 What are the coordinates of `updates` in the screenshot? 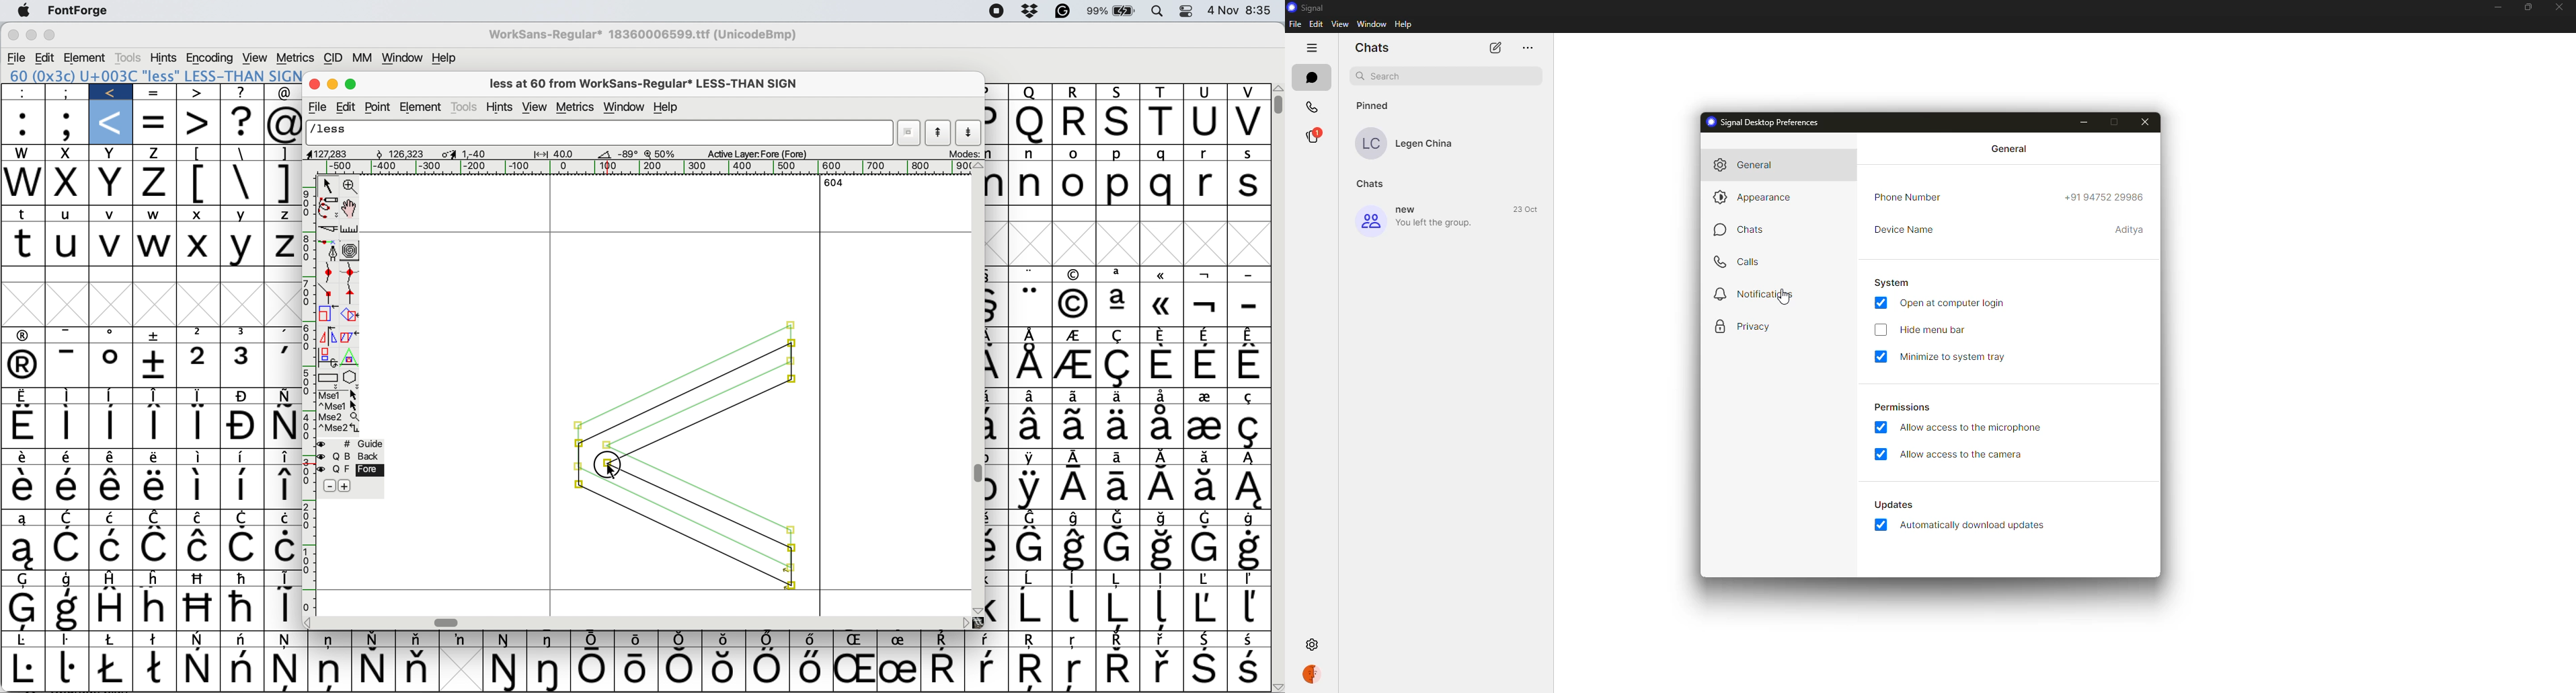 It's located at (1895, 505).